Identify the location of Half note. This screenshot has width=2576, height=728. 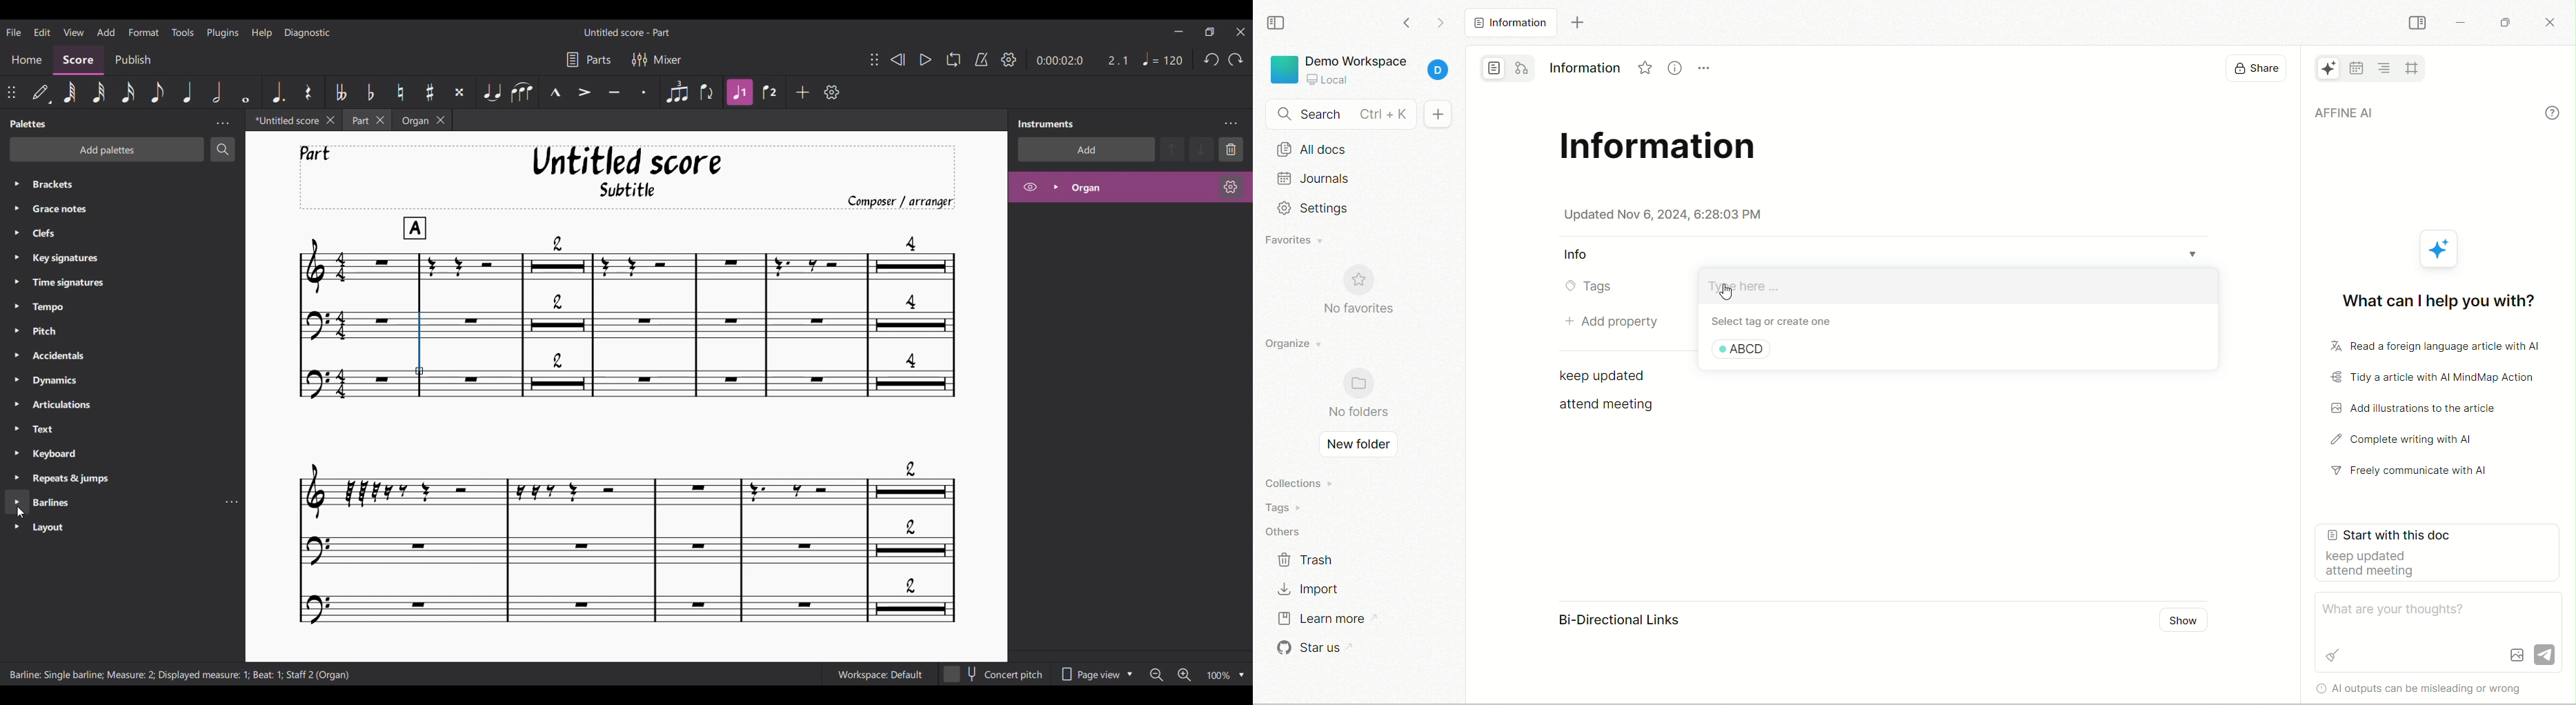
(217, 91).